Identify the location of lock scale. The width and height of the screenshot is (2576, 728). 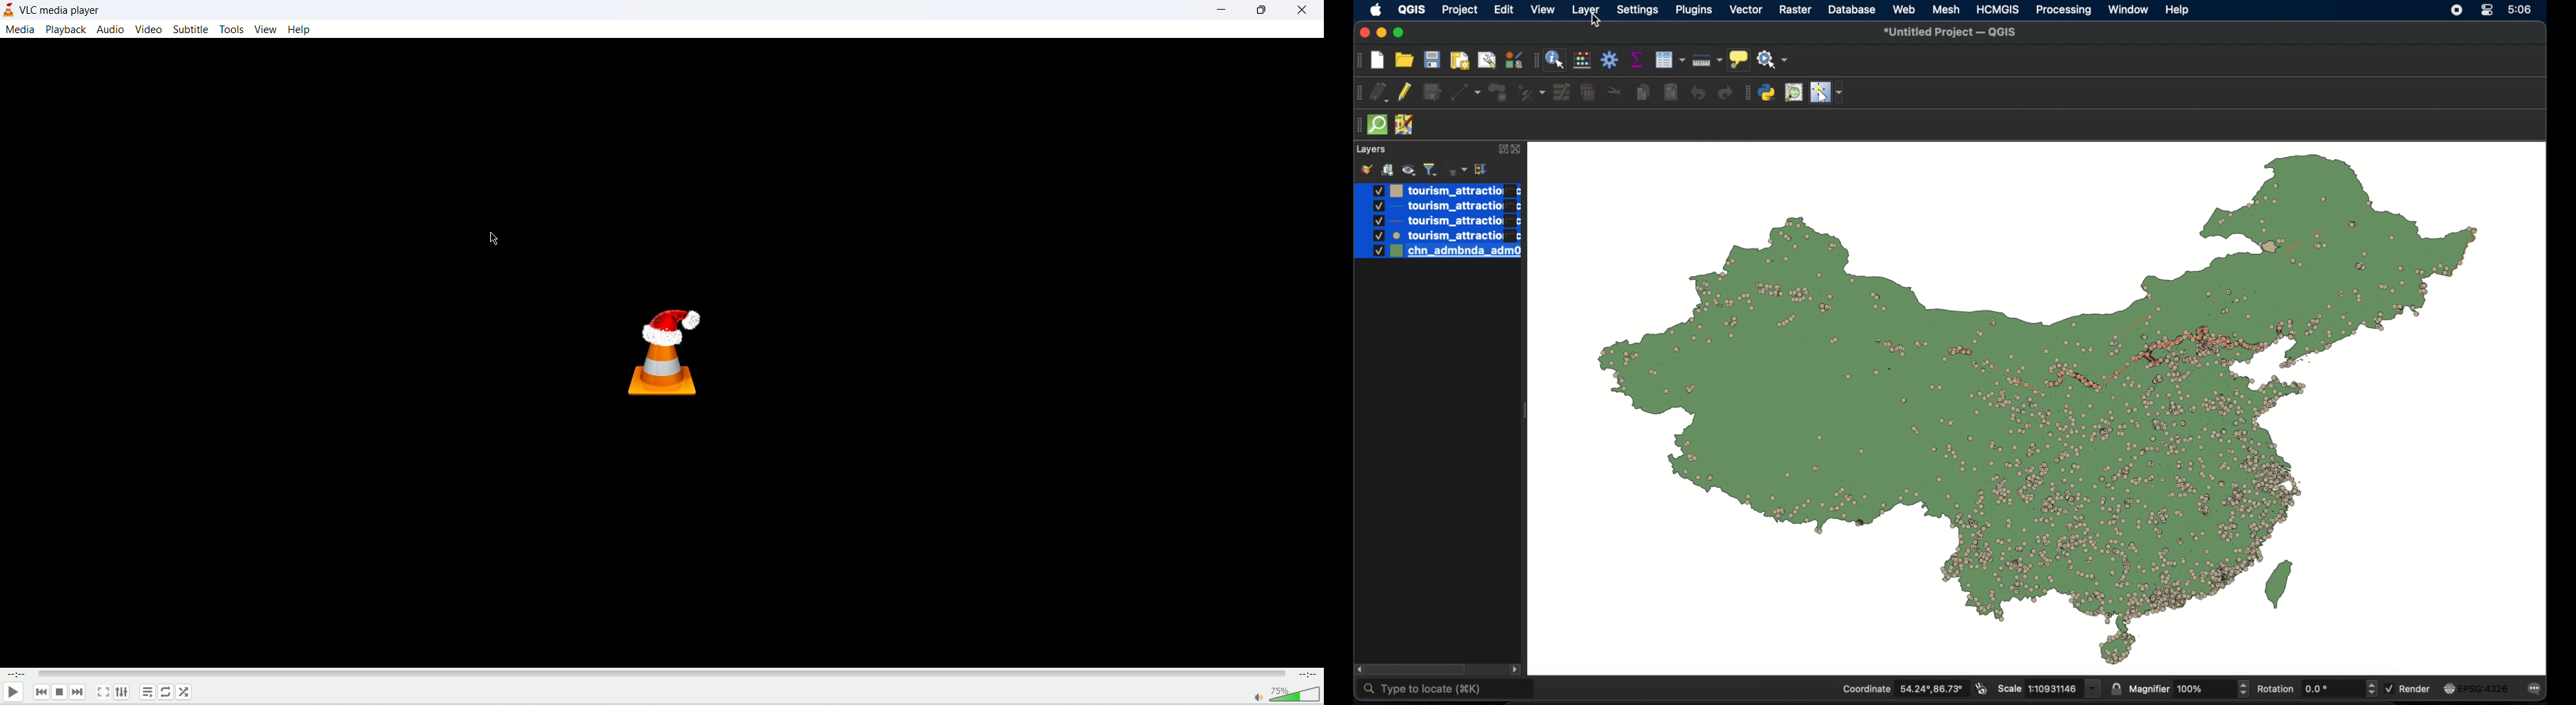
(2116, 687).